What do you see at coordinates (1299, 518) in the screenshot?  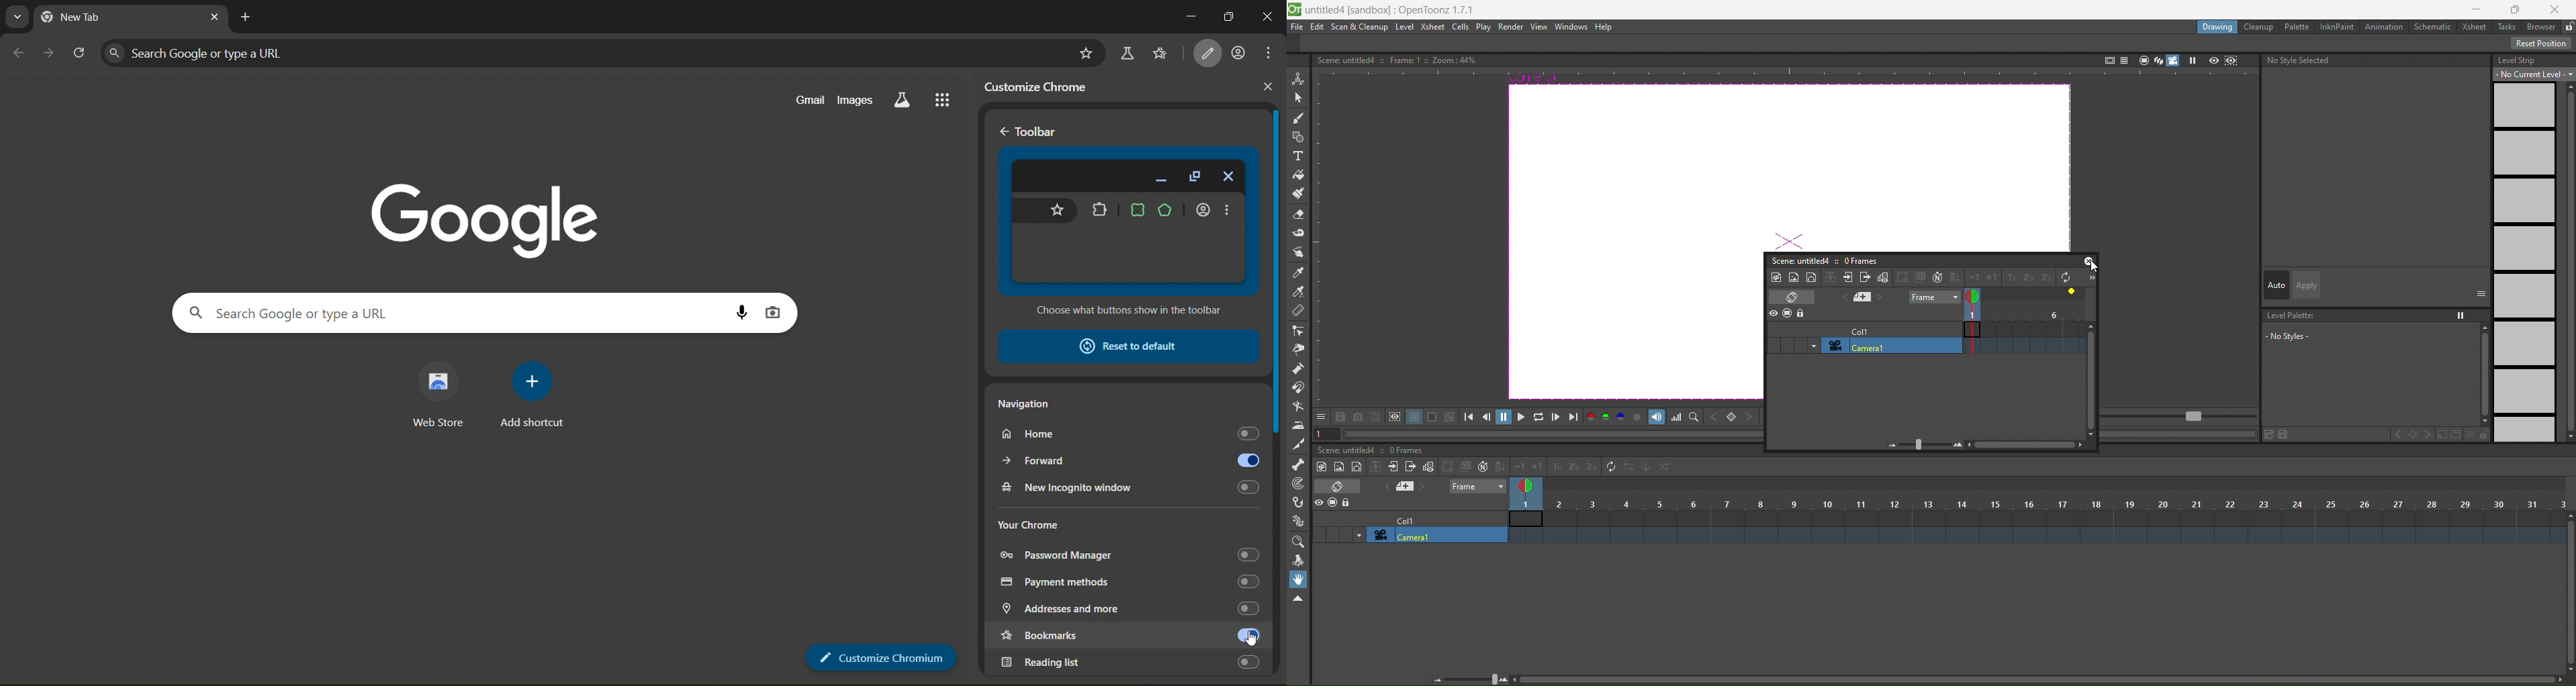 I see `plastic tool` at bounding box center [1299, 518].